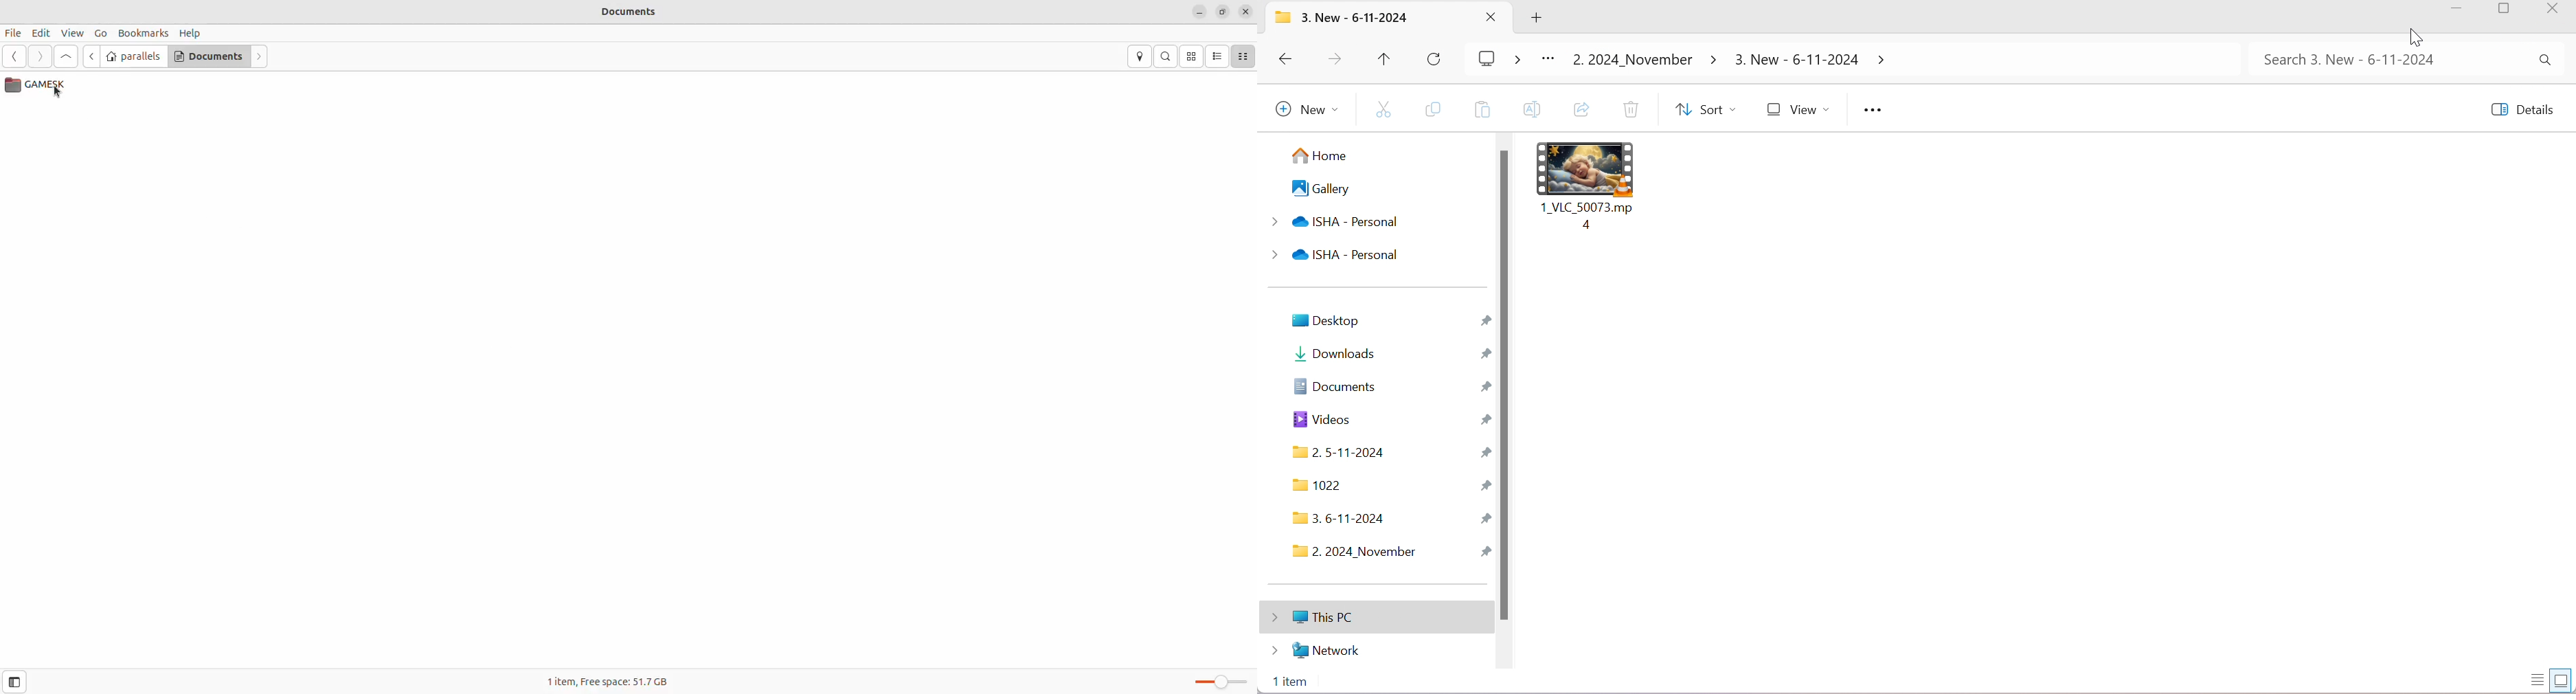 The image size is (2576, 700). What do you see at coordinates (1318, 159) in the screenshot?
I see `Home` at bounding box center [1318, 159].